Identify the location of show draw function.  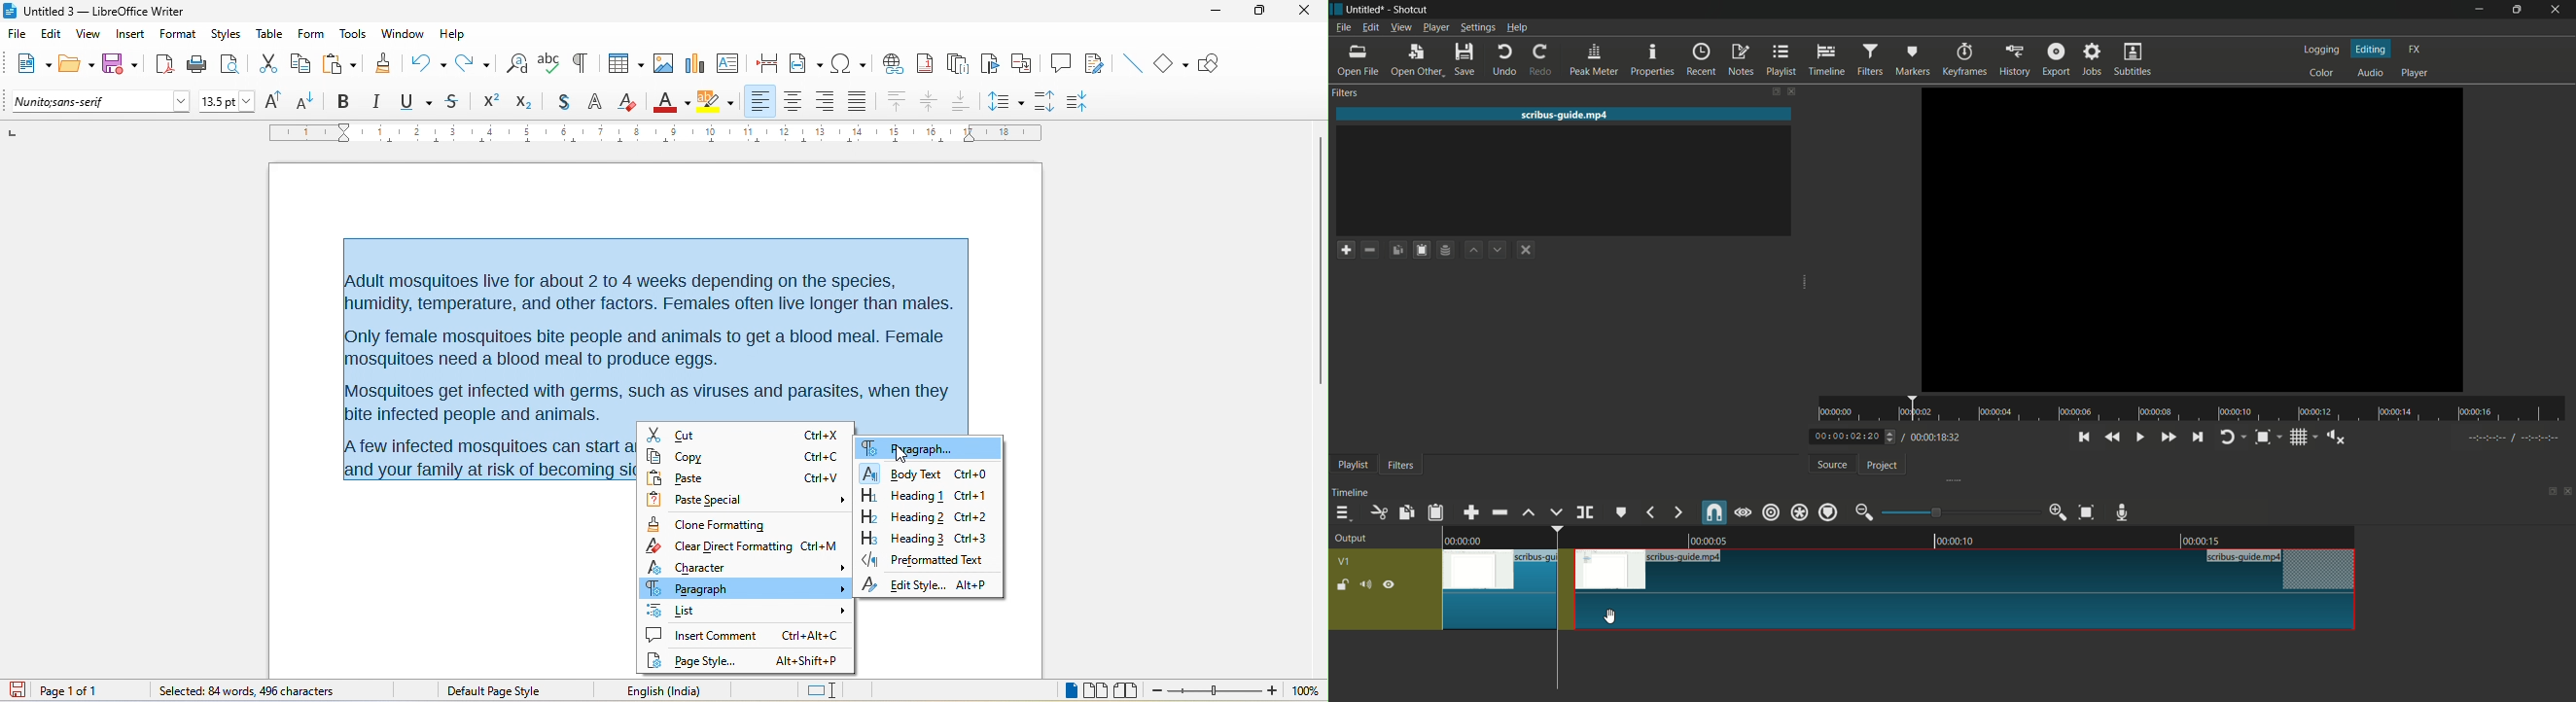
(1216, 63).